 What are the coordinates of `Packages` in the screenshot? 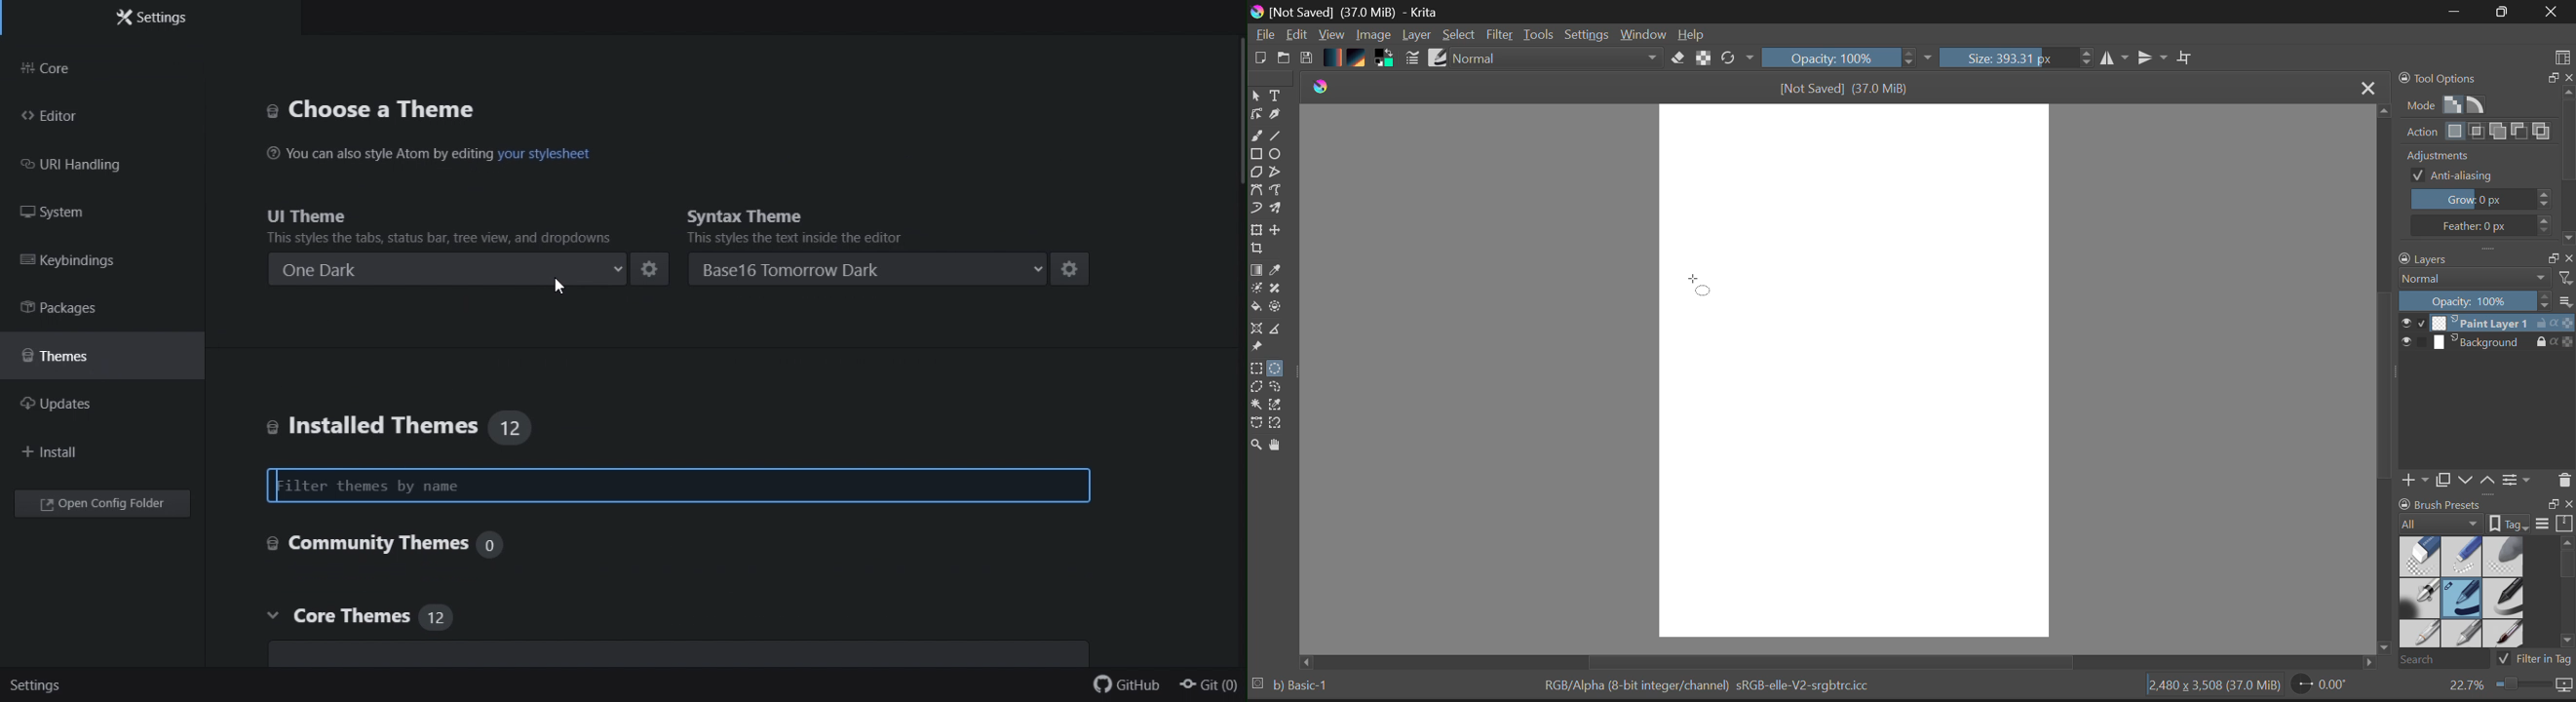 It's located at (82, 309).